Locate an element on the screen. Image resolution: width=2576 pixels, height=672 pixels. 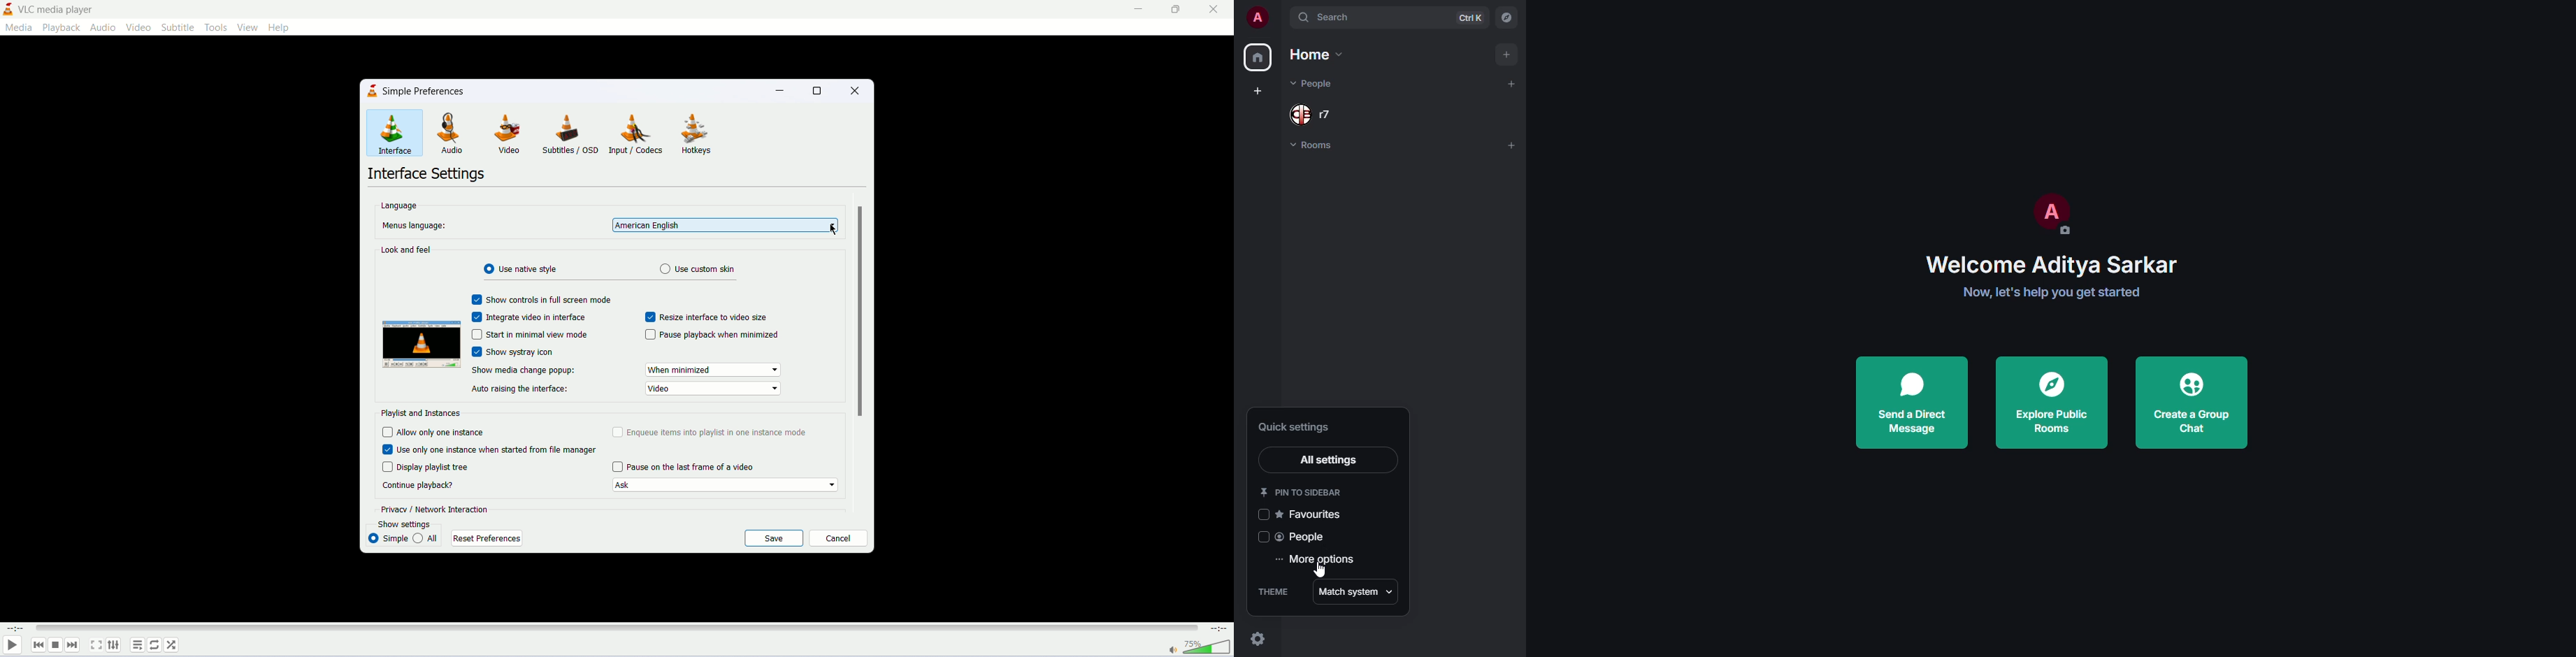
language is located at coordinates (400, 206).